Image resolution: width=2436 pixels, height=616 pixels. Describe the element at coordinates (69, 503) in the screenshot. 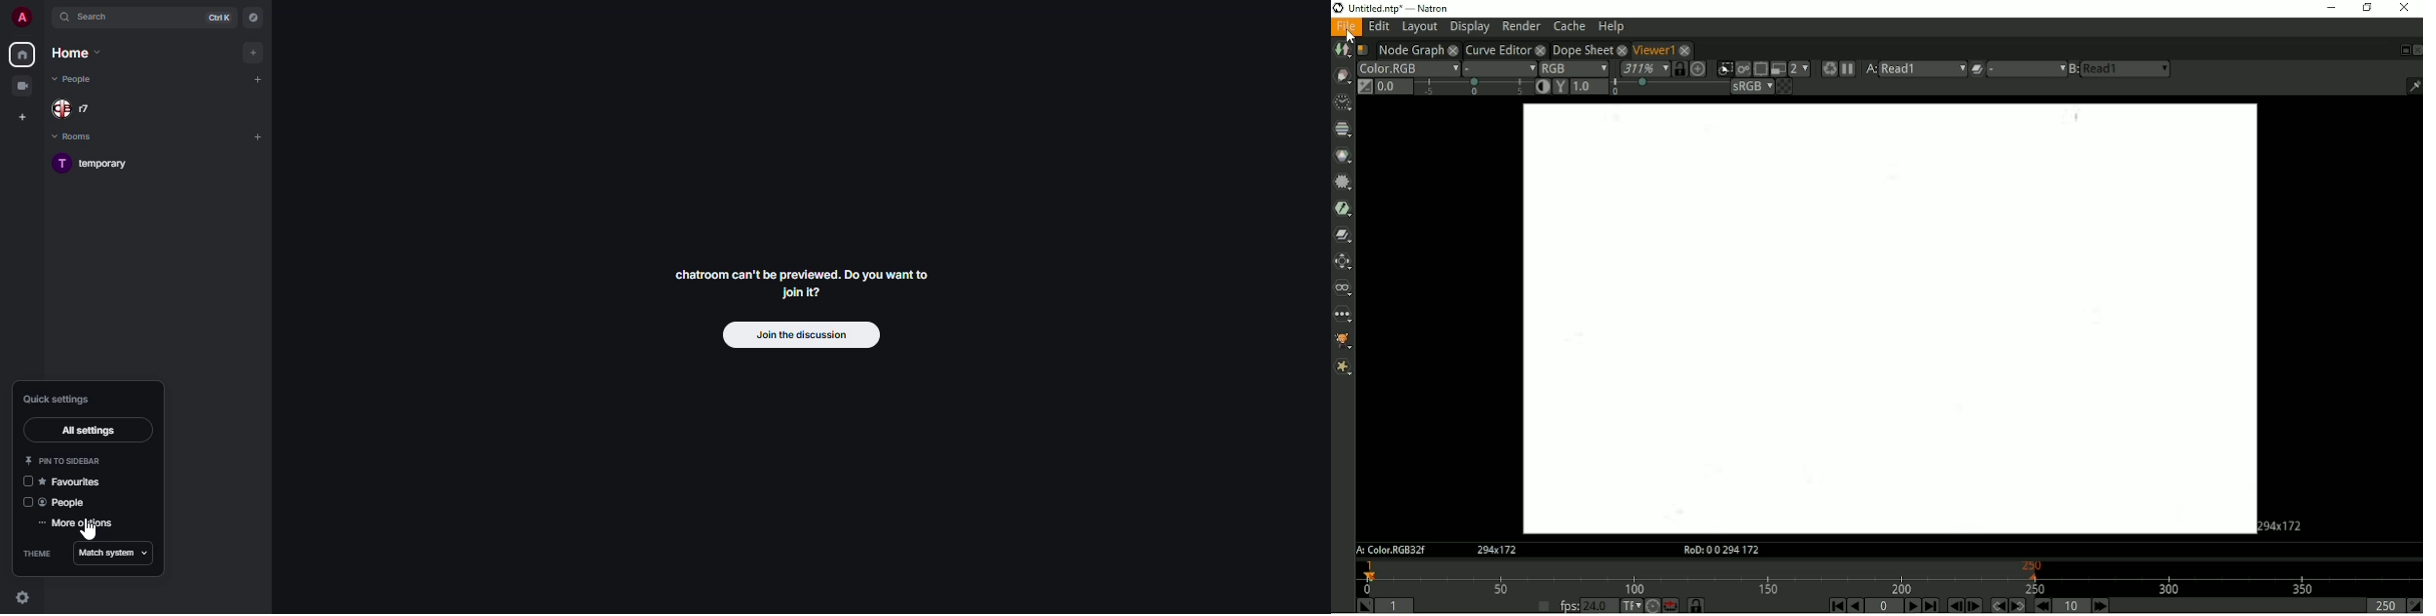

I see `people` at that location.